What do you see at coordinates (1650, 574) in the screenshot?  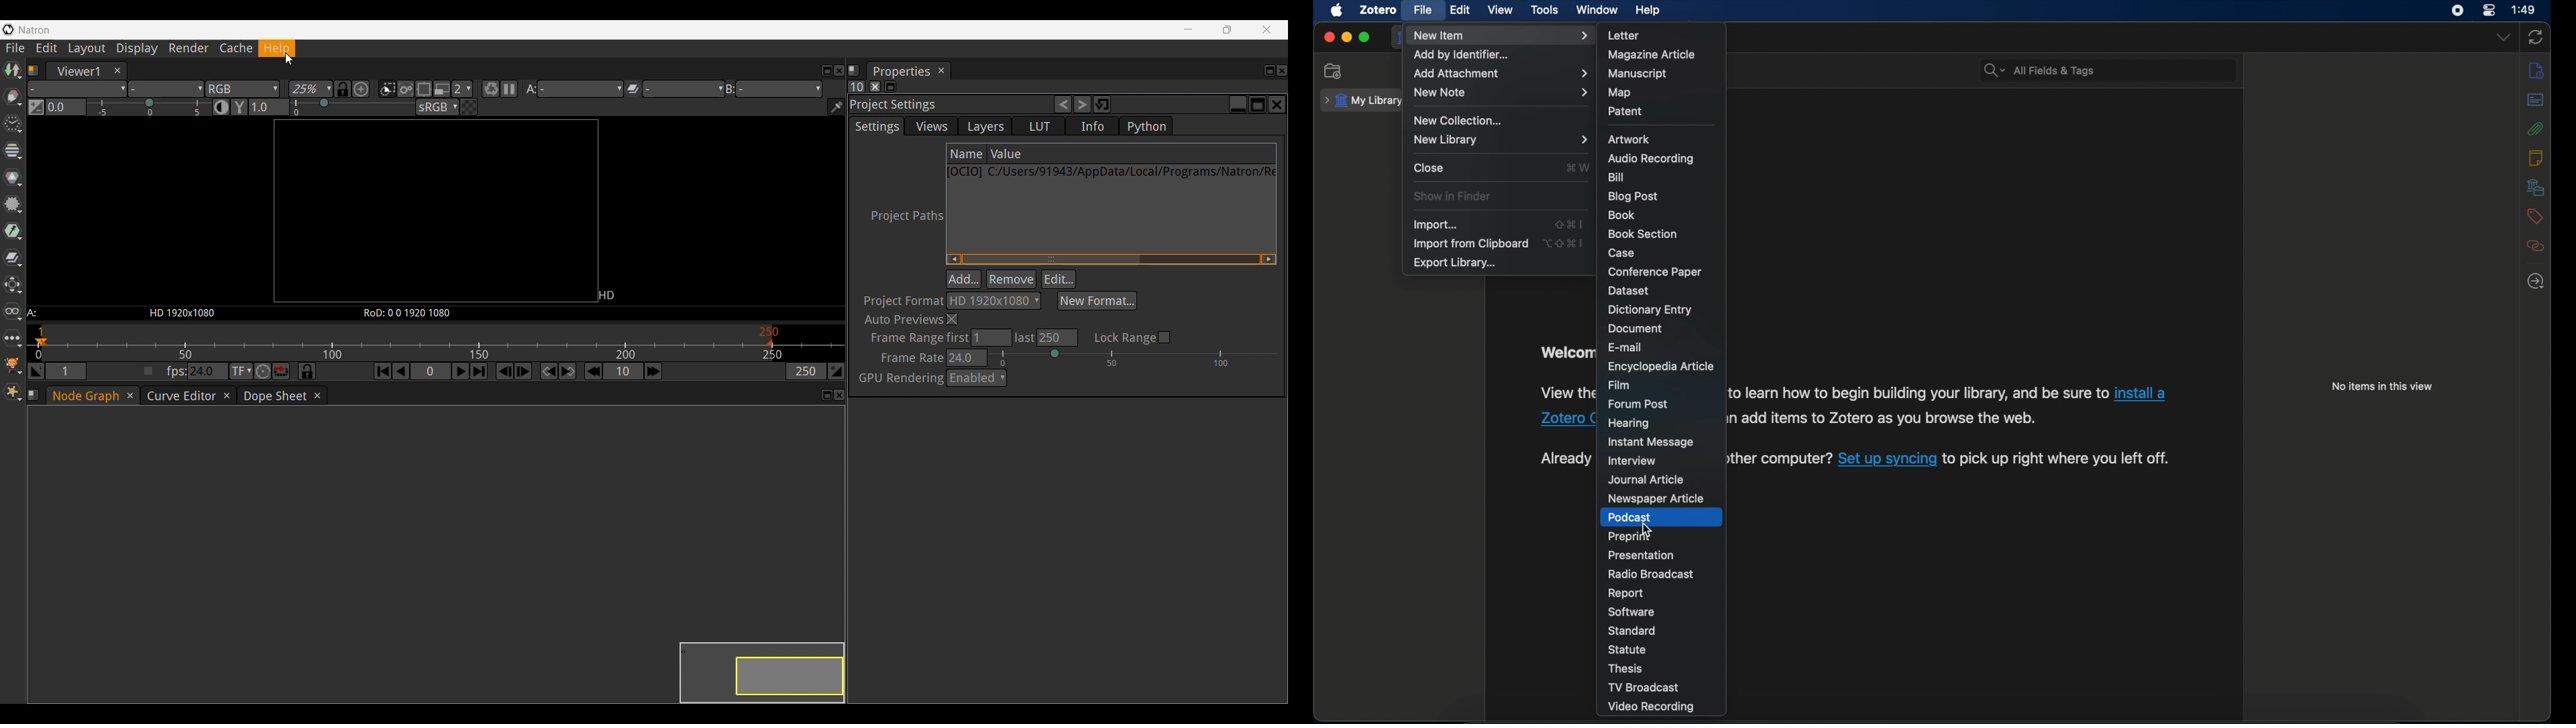 I see `radio broadcast` at bounding box center [1650, 574].